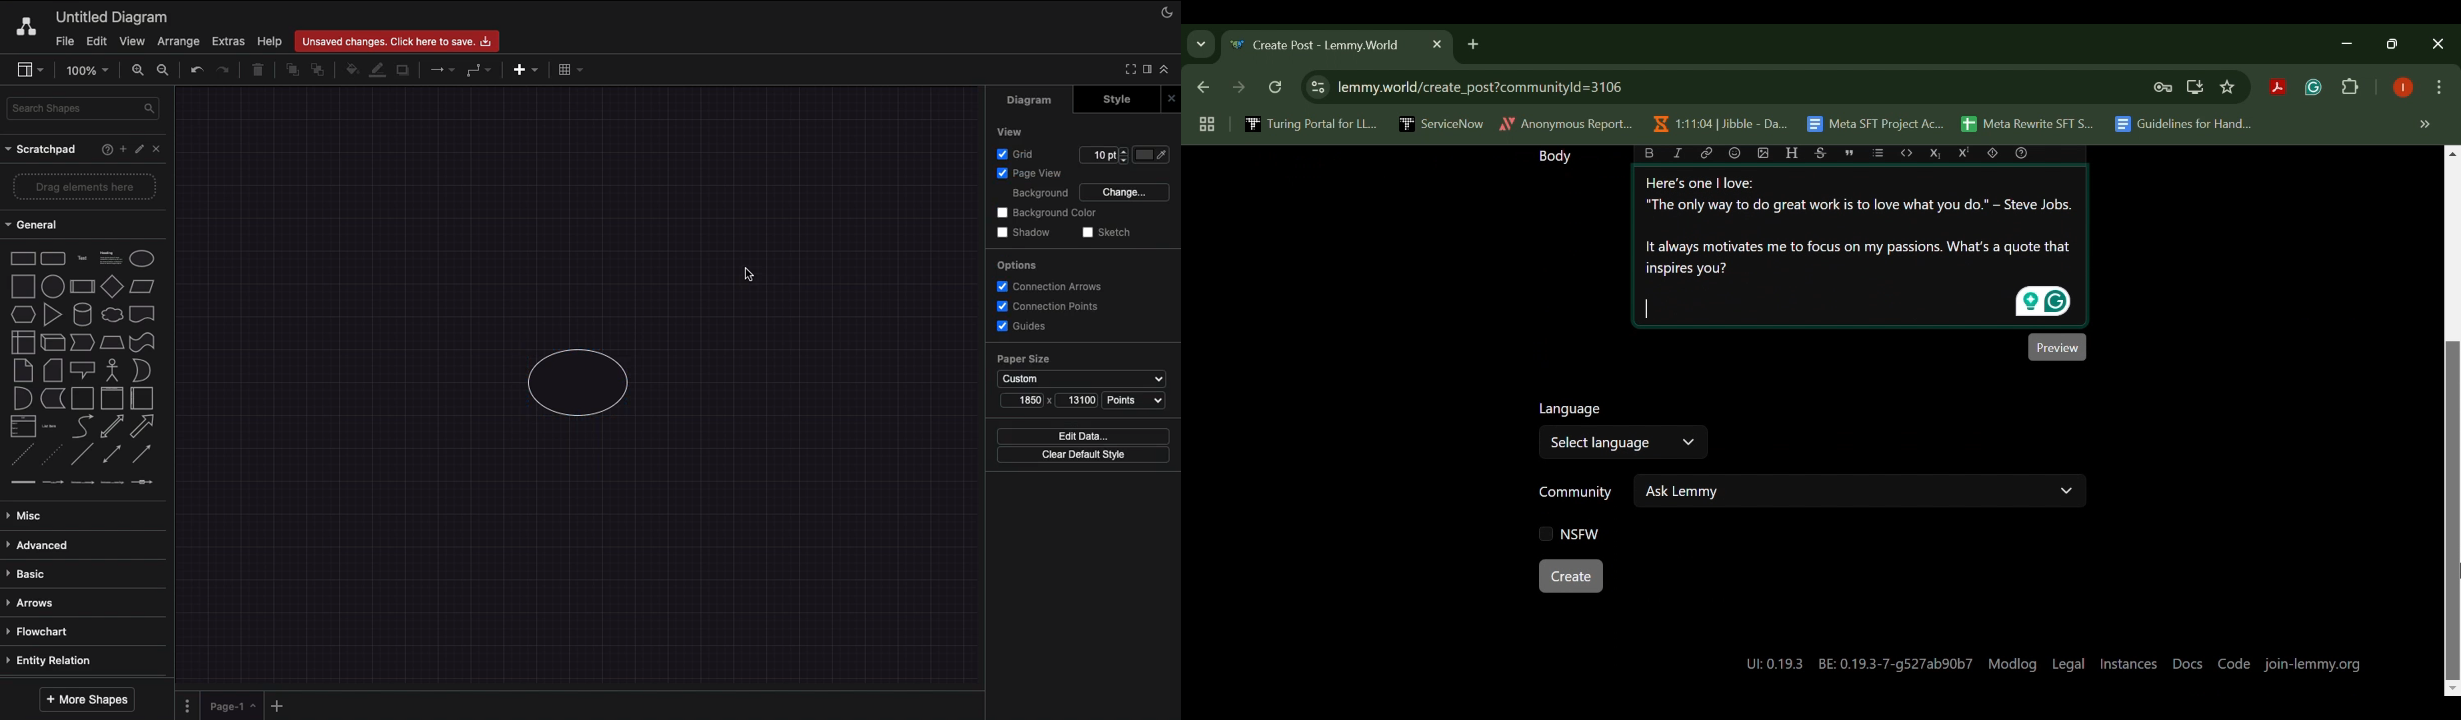  What do you see at coordinates (1935, 153) in the screenshot?
I see `Subscript` at bounding box center [1935, 153].